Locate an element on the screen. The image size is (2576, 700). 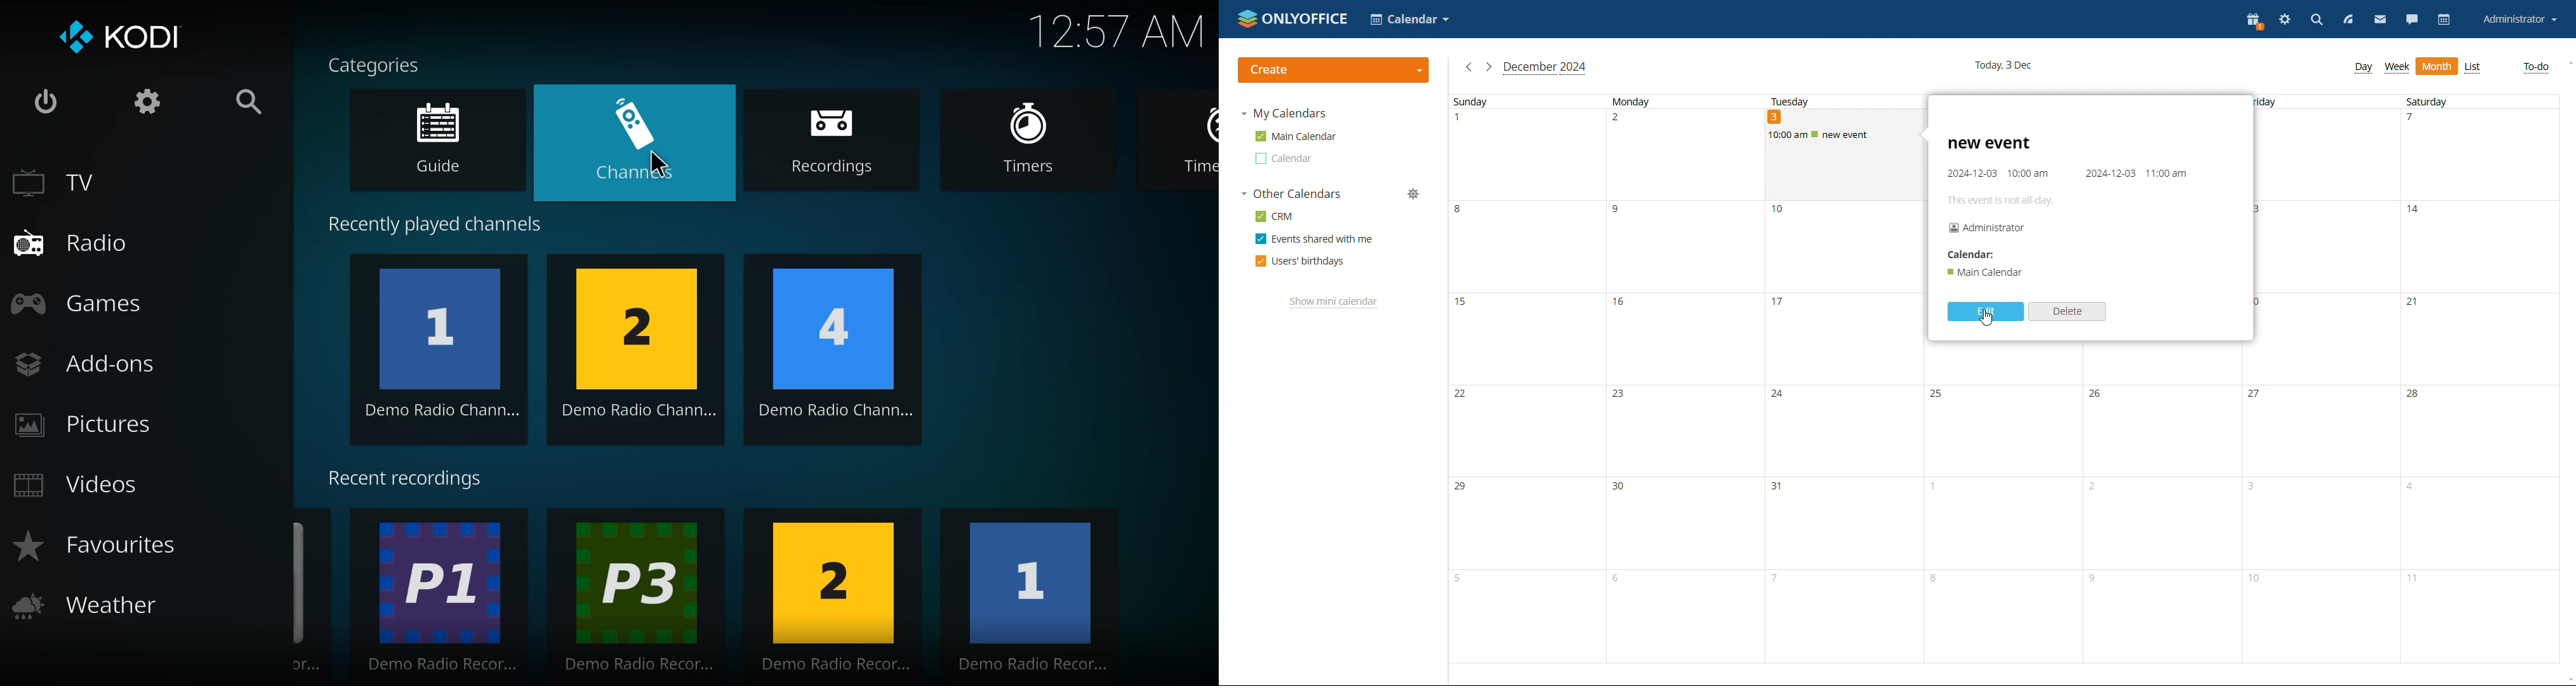
5 is located at coordinates (1527, 616).